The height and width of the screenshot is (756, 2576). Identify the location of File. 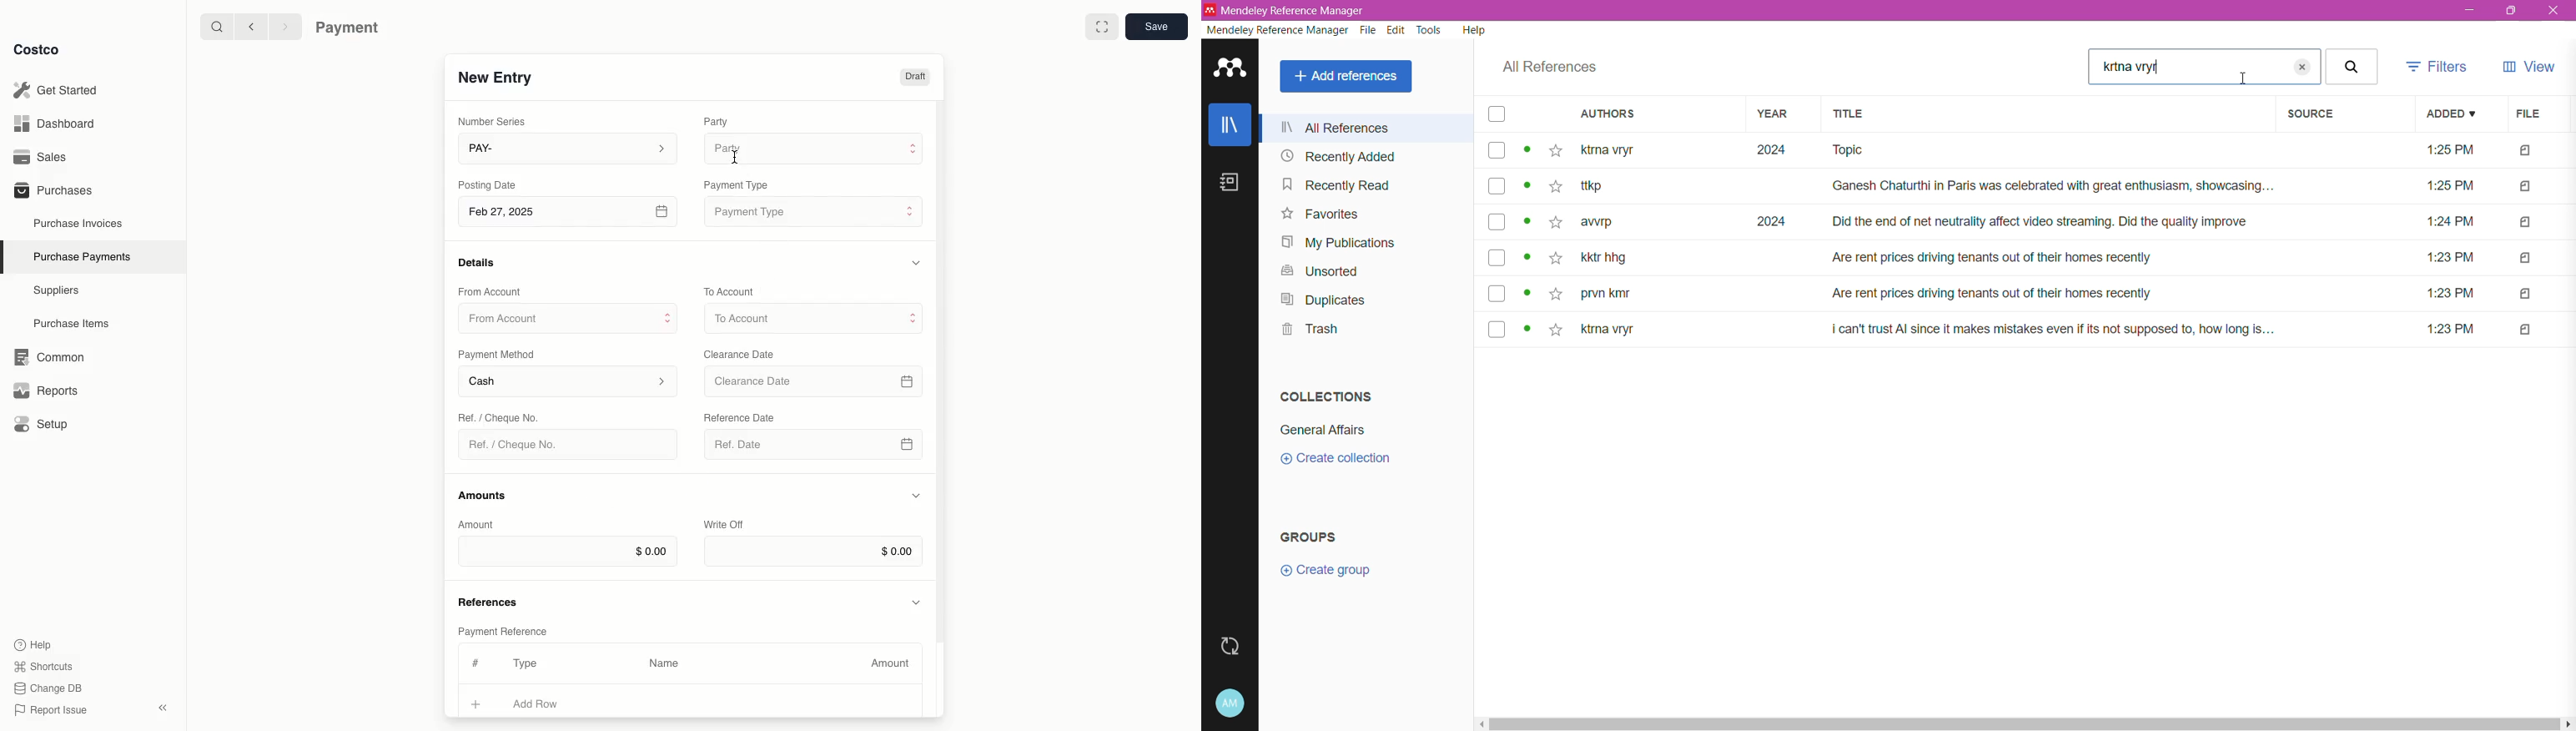
(2532, 115).